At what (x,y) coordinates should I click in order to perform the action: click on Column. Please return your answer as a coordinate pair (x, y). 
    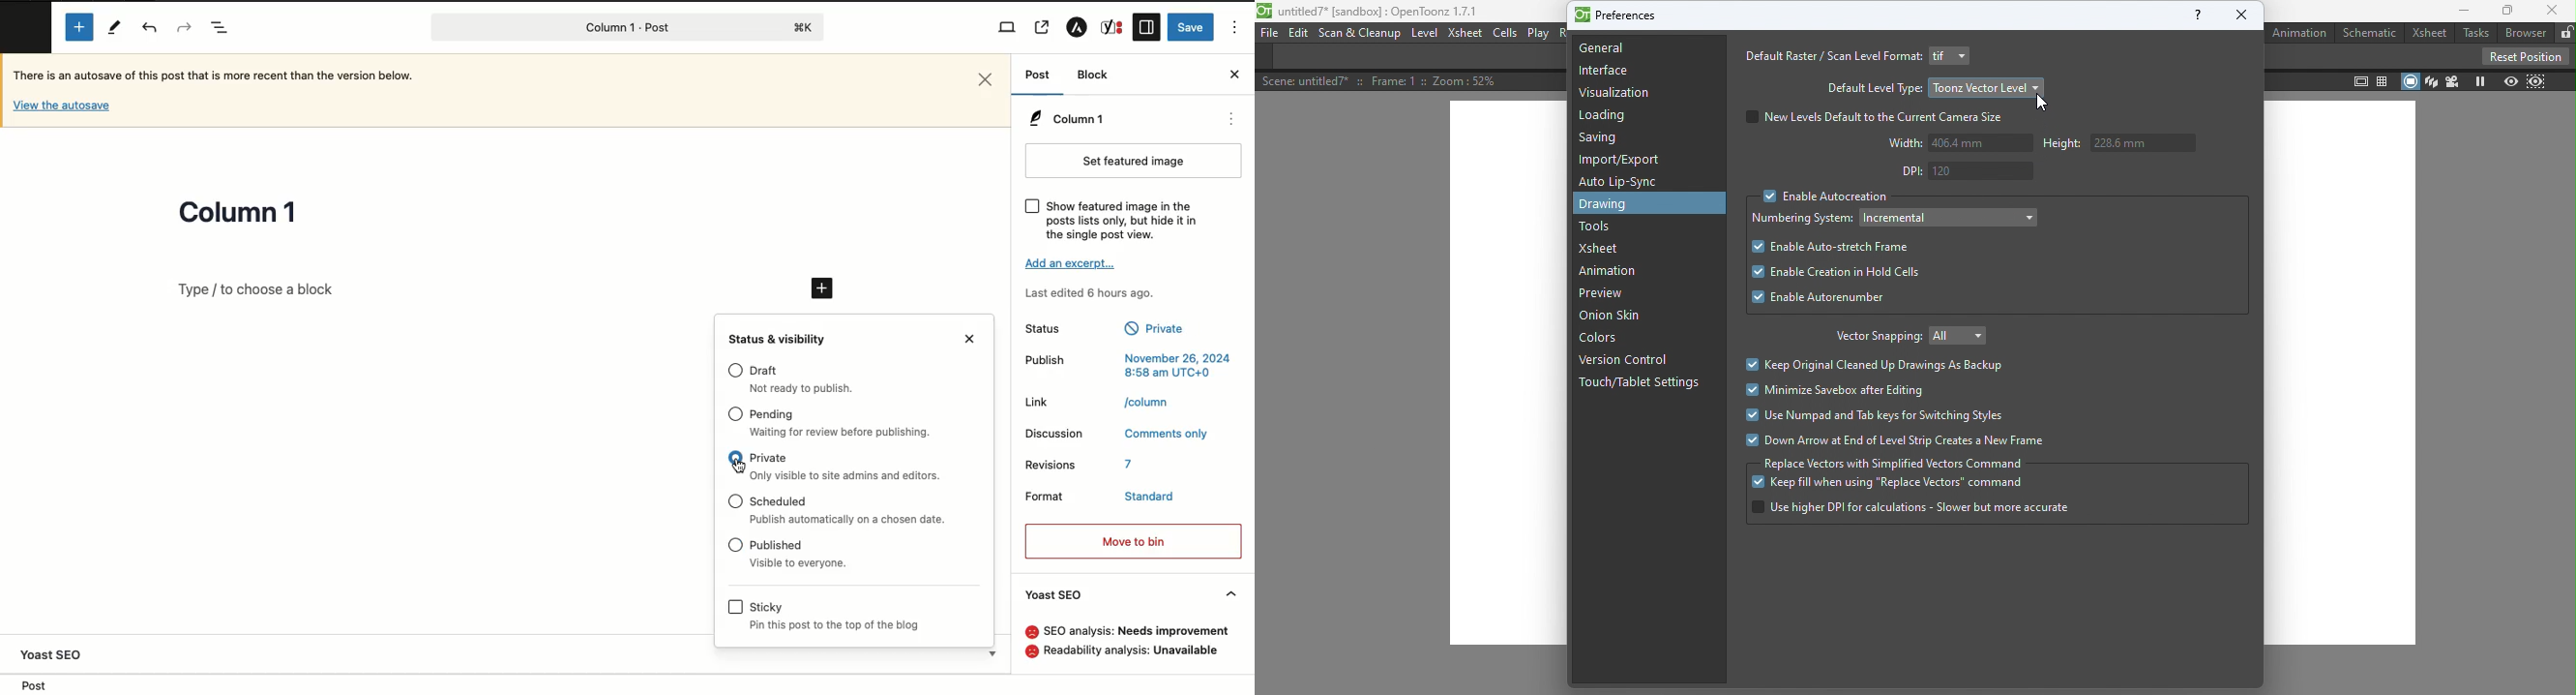
    Looking at the image, I should click on (1065, 120).